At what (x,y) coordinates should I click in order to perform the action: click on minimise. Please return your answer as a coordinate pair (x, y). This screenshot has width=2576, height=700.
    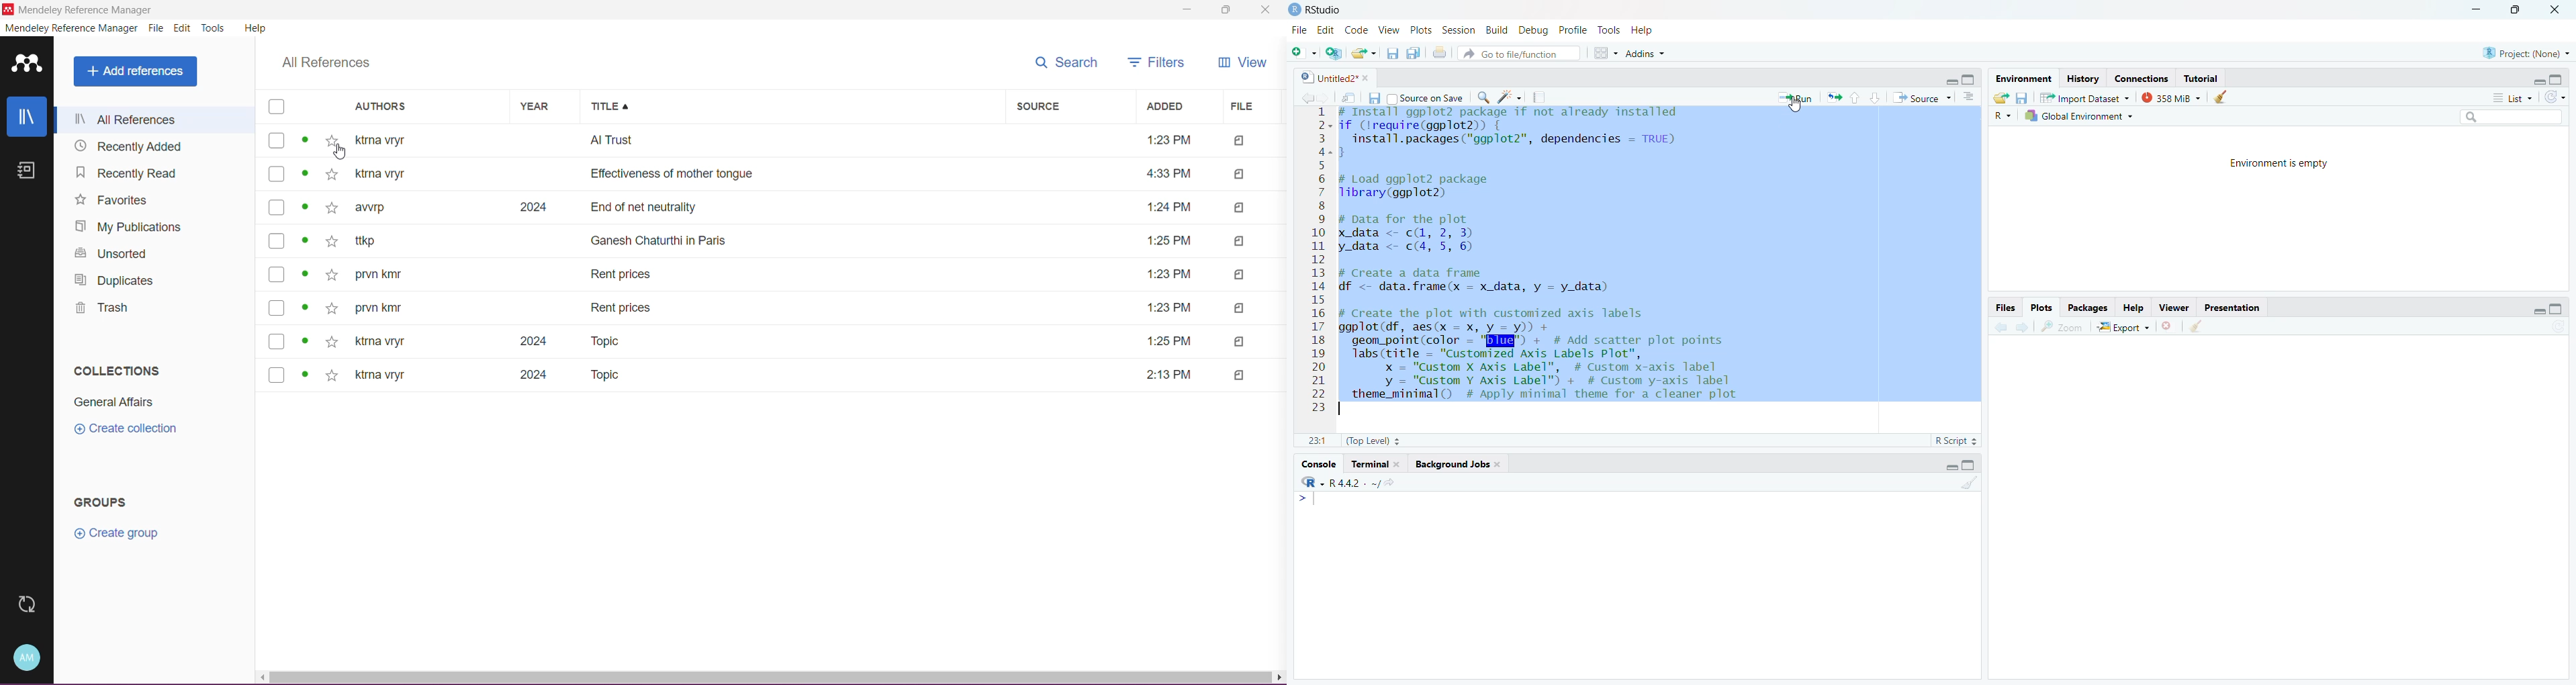
    Looking at the image, I should click on (1947, 465).